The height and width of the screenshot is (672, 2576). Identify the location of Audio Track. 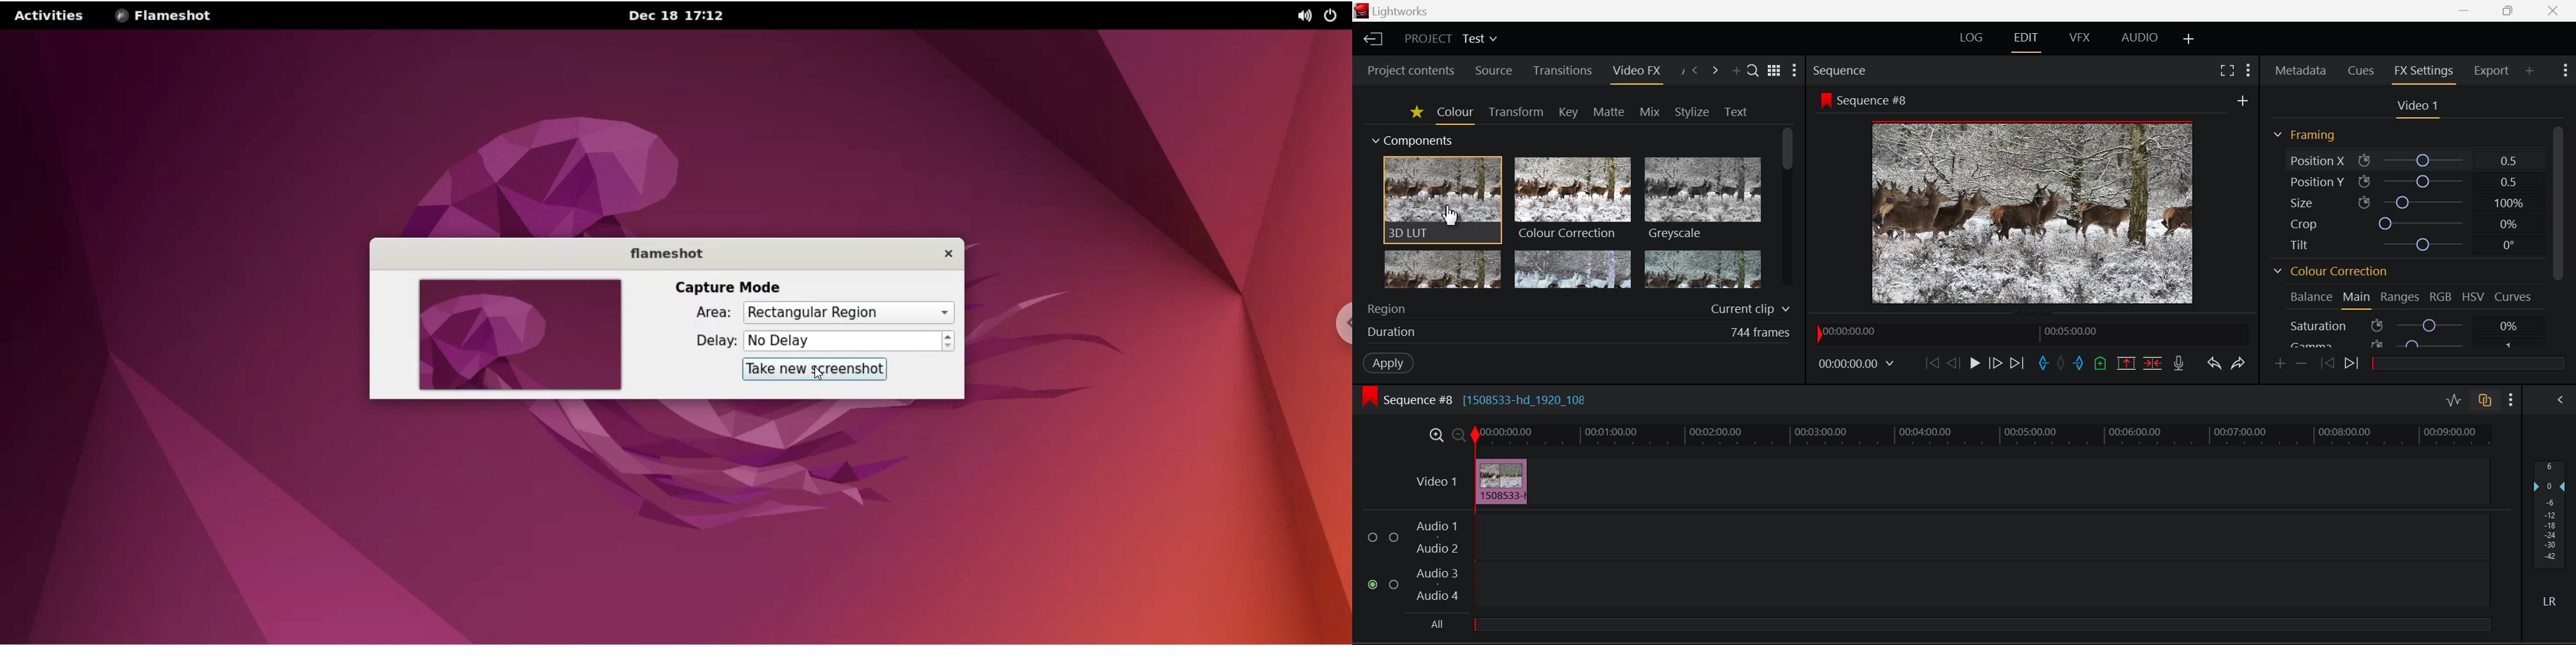
(1983, 583).